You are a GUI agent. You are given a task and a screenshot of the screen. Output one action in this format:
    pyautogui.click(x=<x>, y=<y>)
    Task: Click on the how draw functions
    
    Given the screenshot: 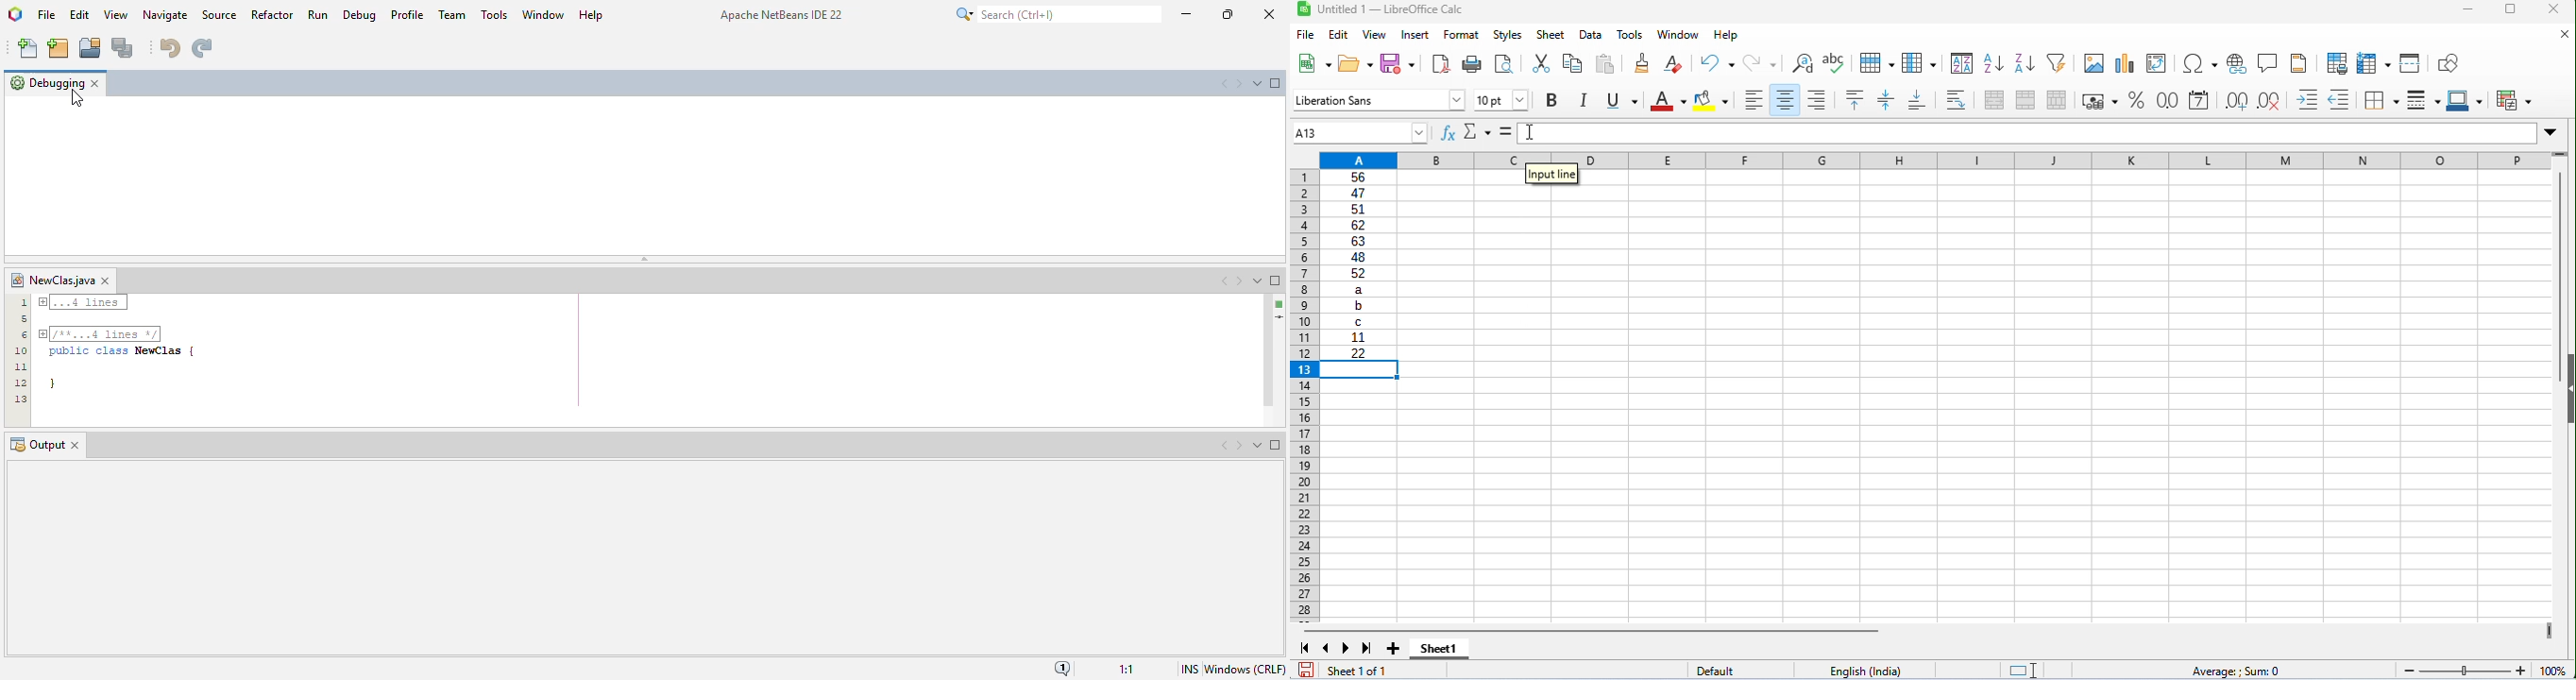 What is the action you would take?
    pyautogui.click(x=2450, y=63)
    